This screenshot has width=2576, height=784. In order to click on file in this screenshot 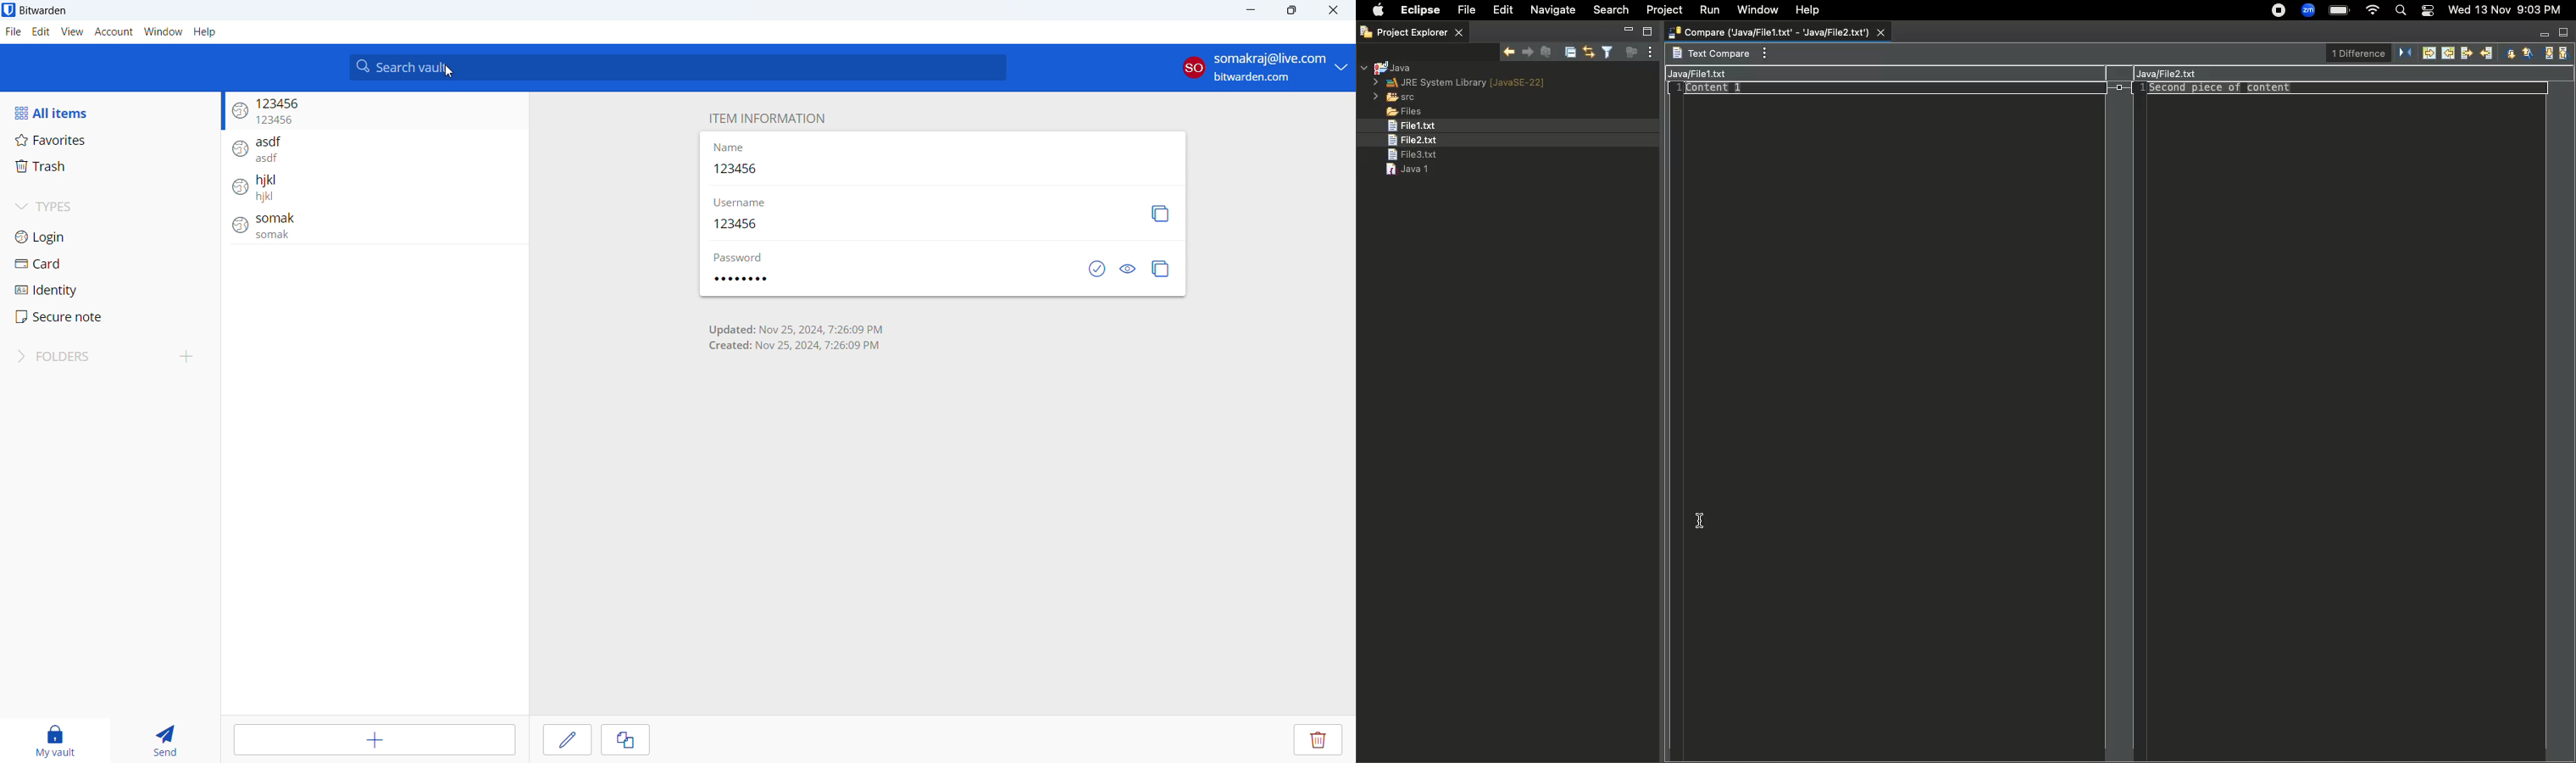, I will do `click(13, 32)`.